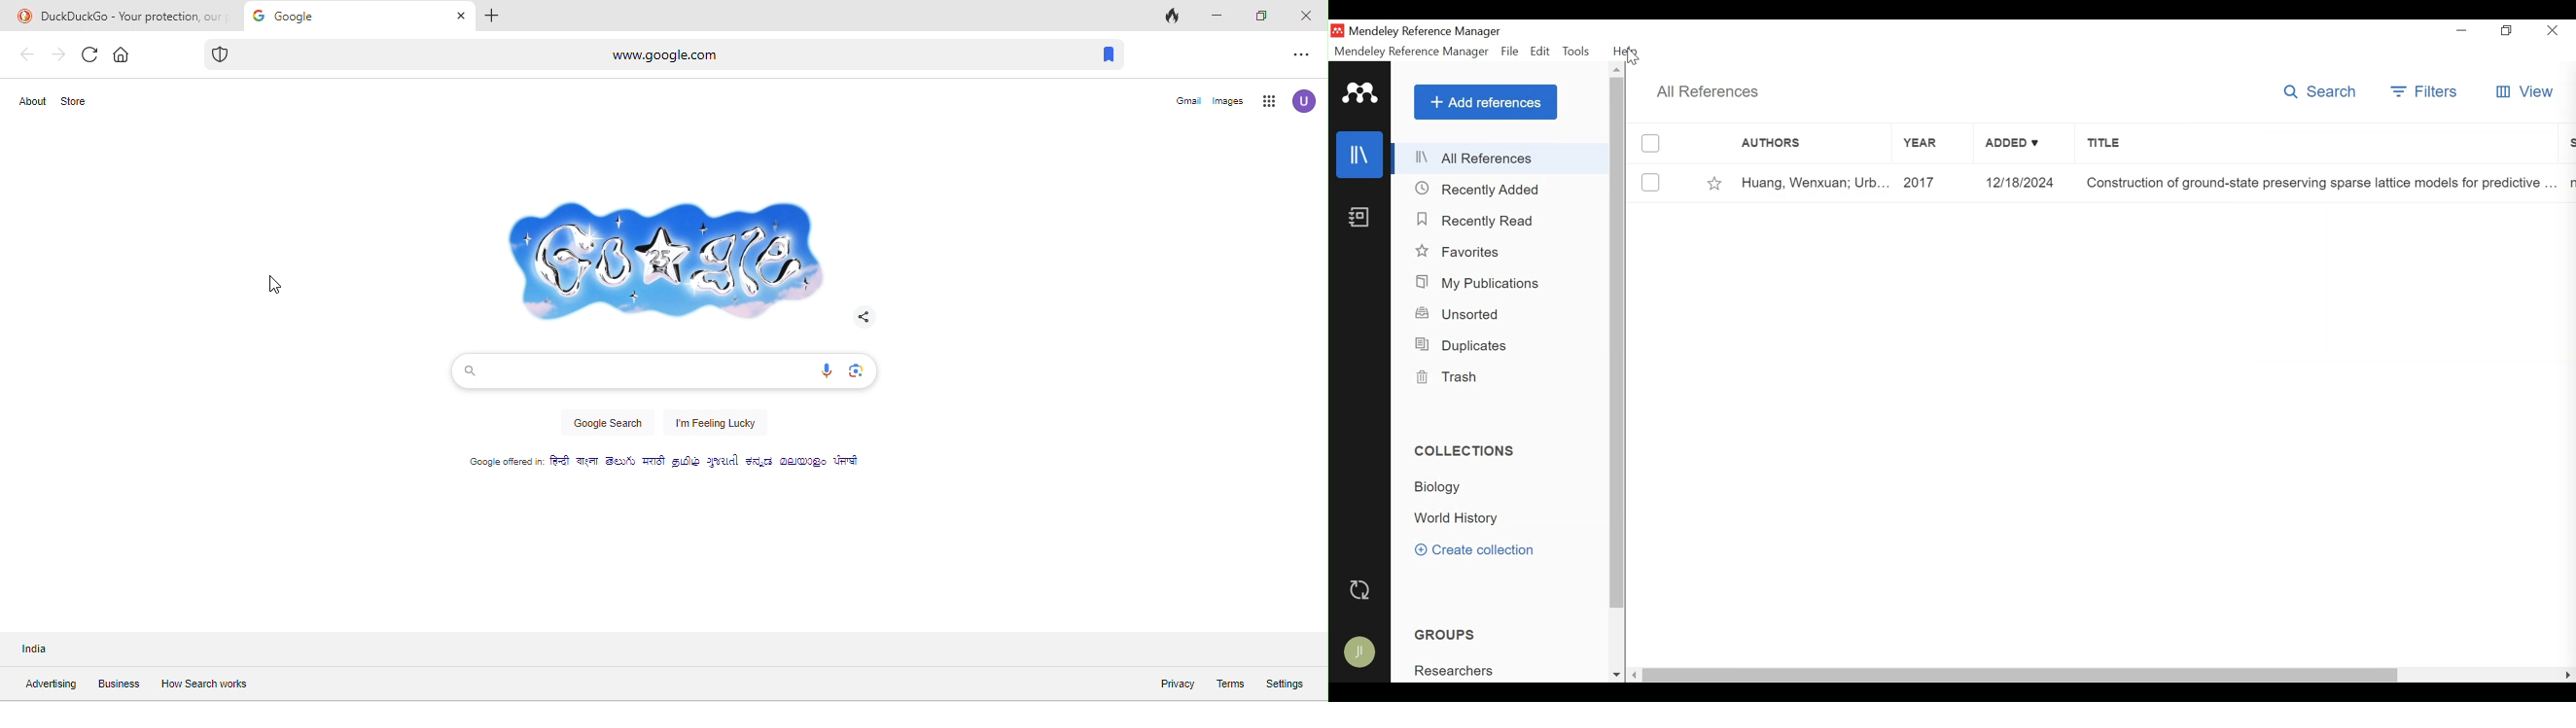 The height and width of the screenshot is (728, 2576). Describe the element at coordinates (1360, 222) in the screenshot. I see `Notebook` at that location.